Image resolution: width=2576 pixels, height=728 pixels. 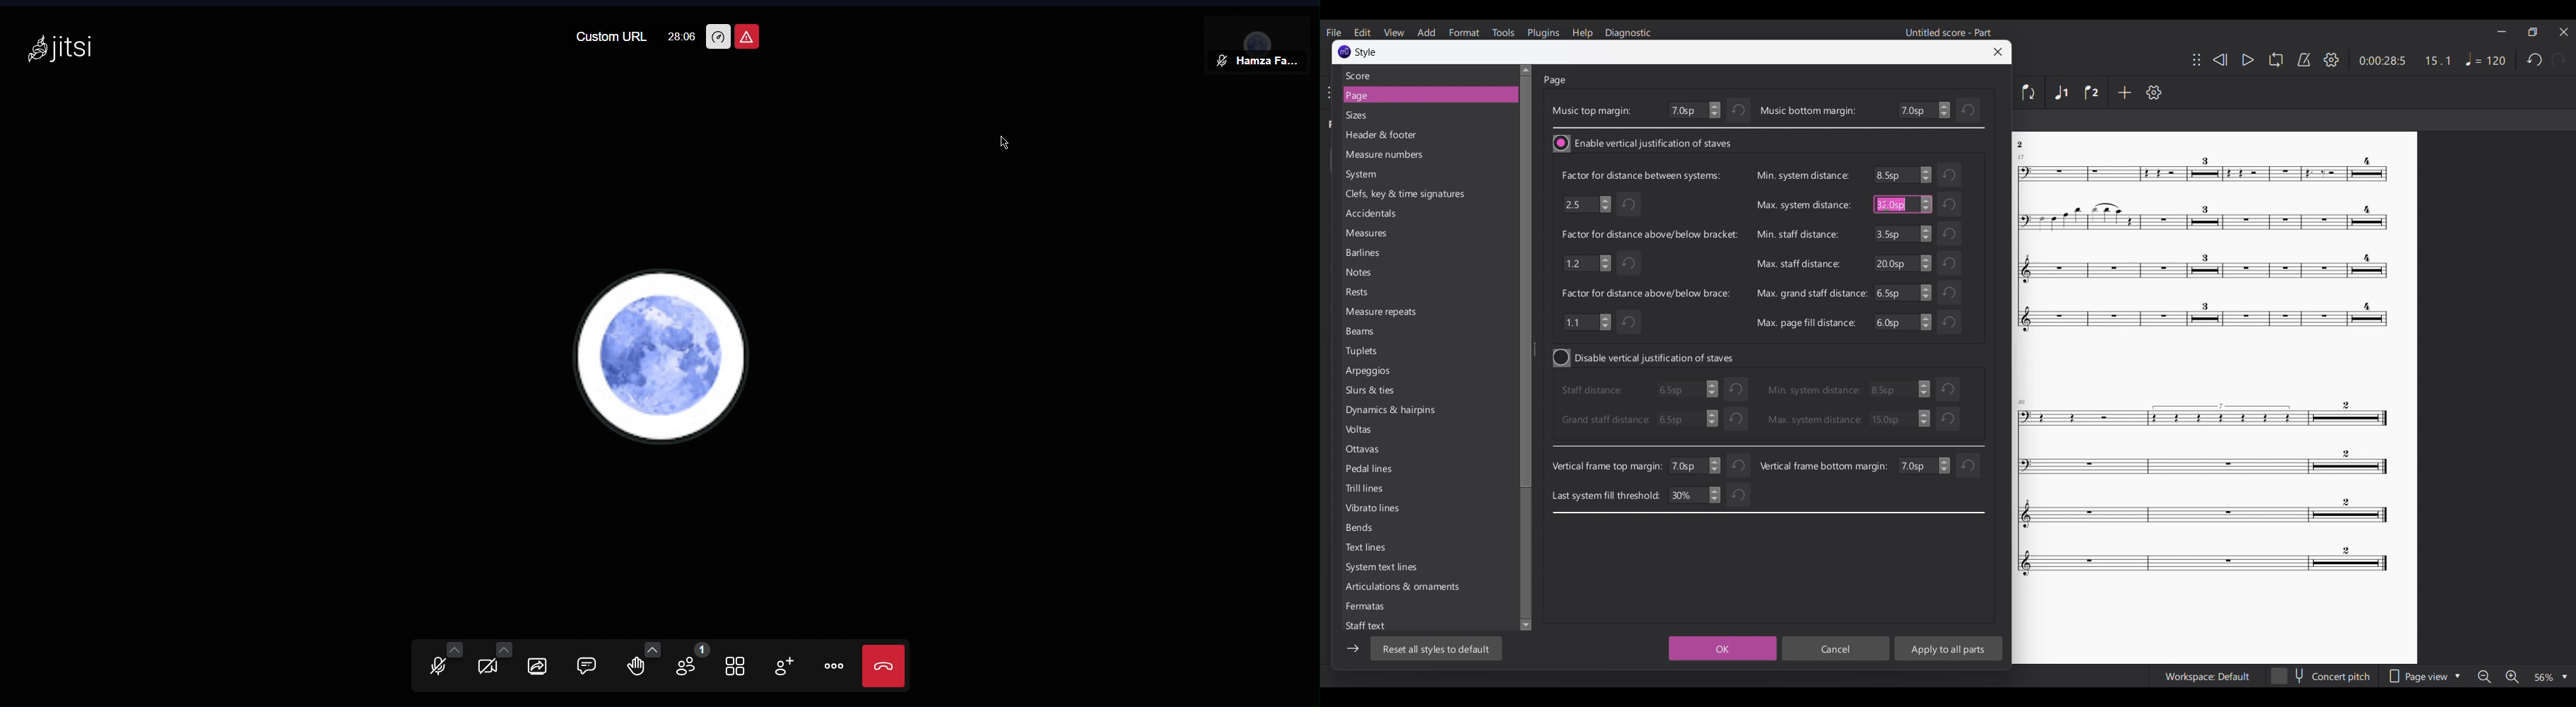 I want to click on Page, so click(x=1556, y=81).